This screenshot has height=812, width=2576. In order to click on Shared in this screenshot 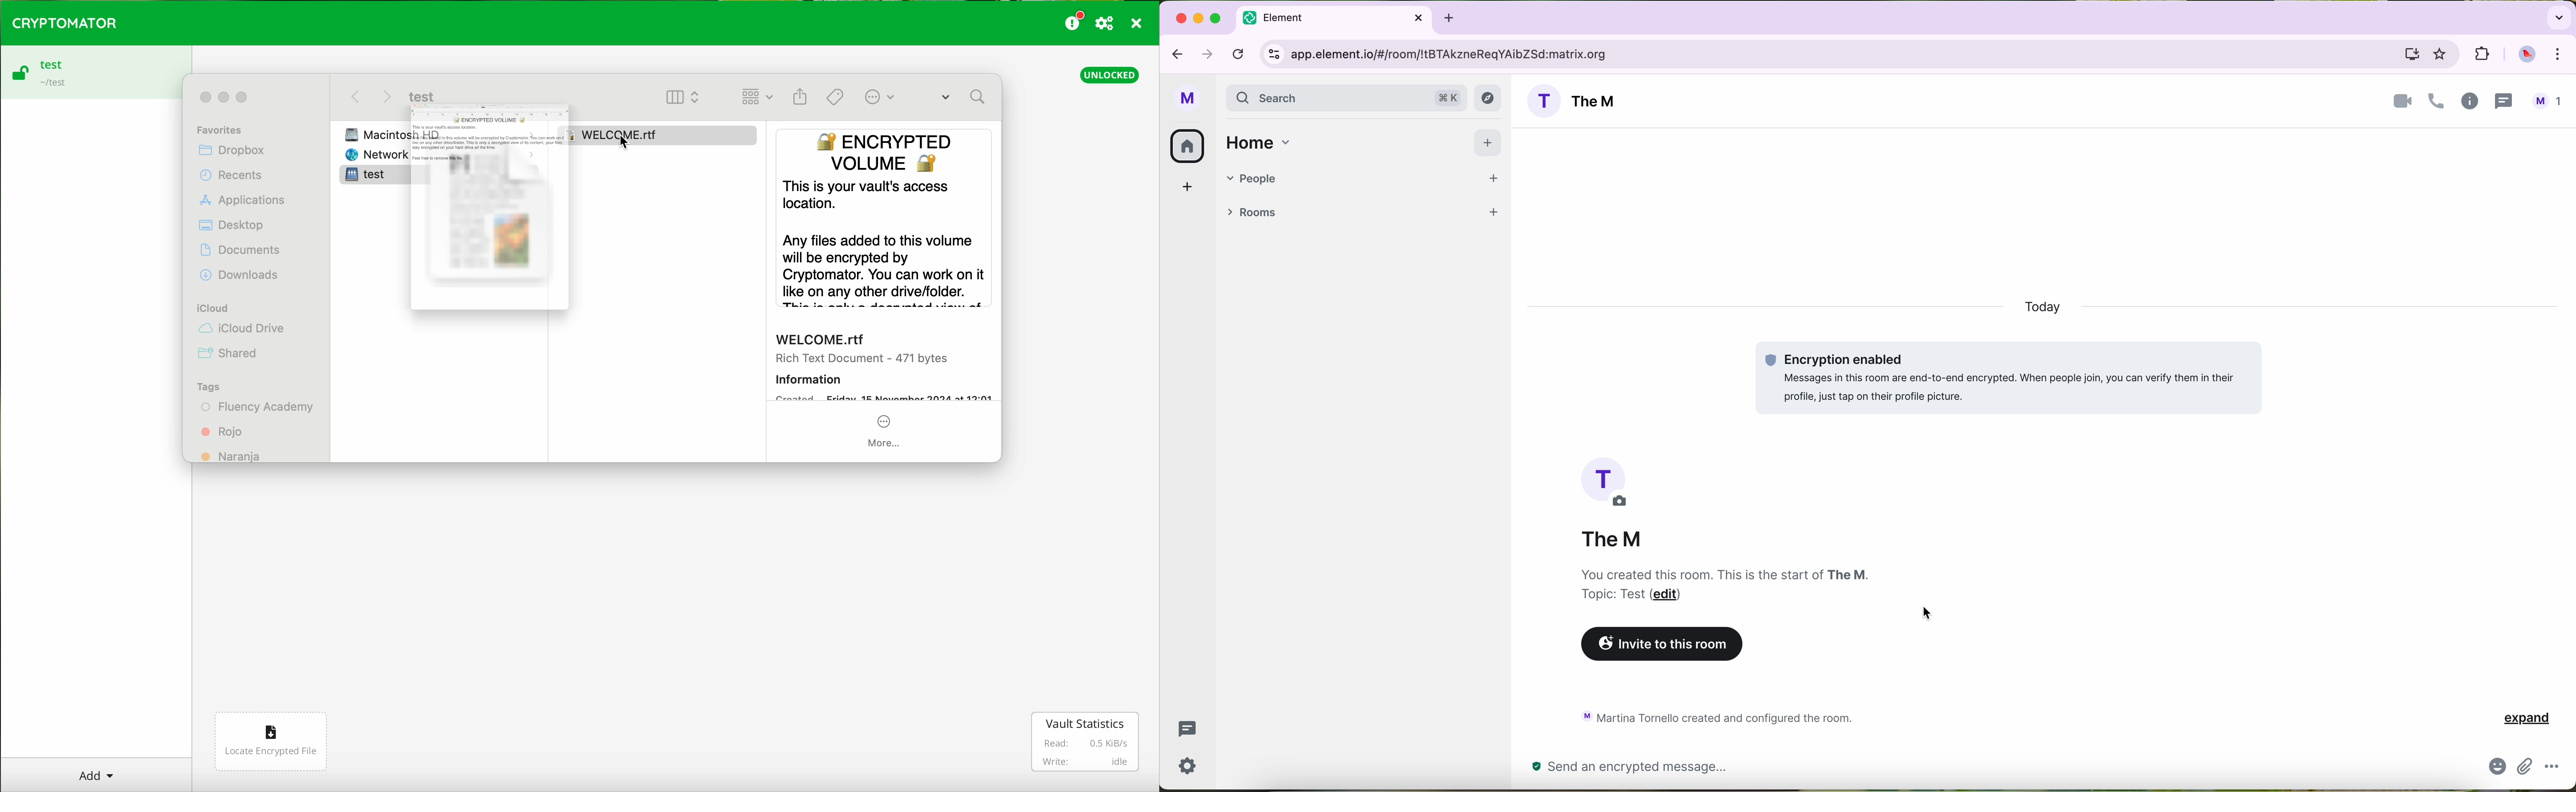, I will do `click(228, 353)`.